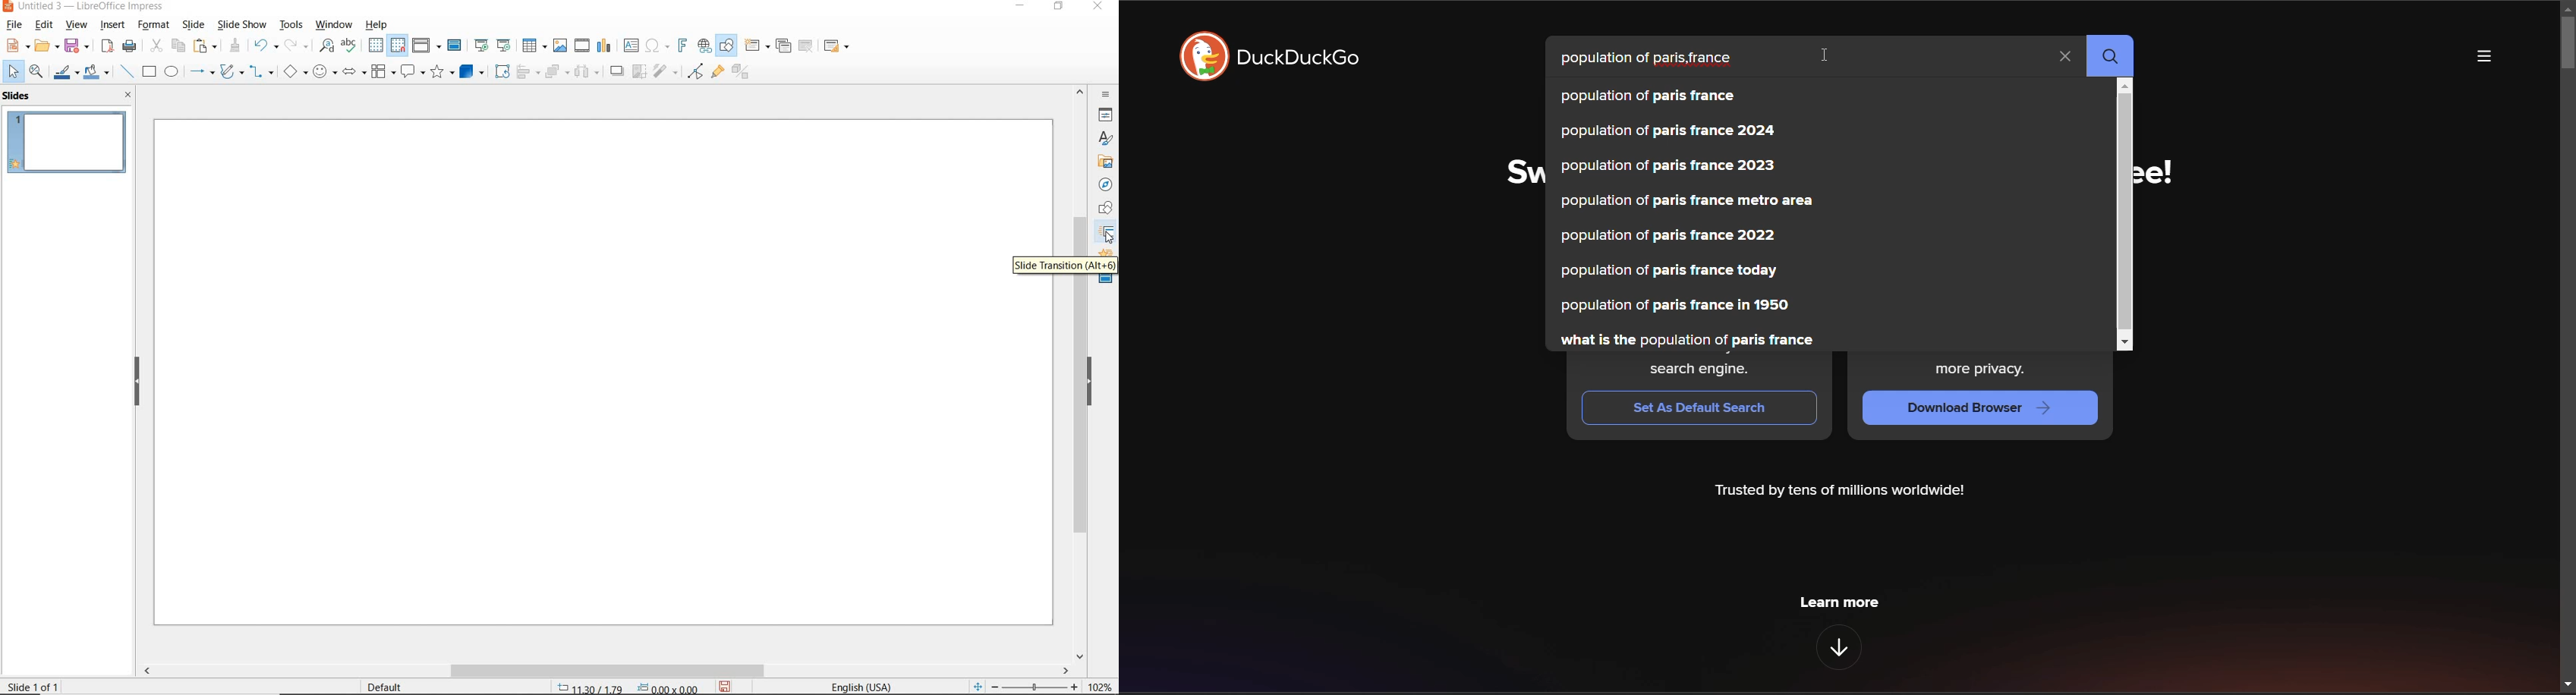 This screenshot has height=700, width=2576. I want to click on FILE NAME, so click(85, 7).